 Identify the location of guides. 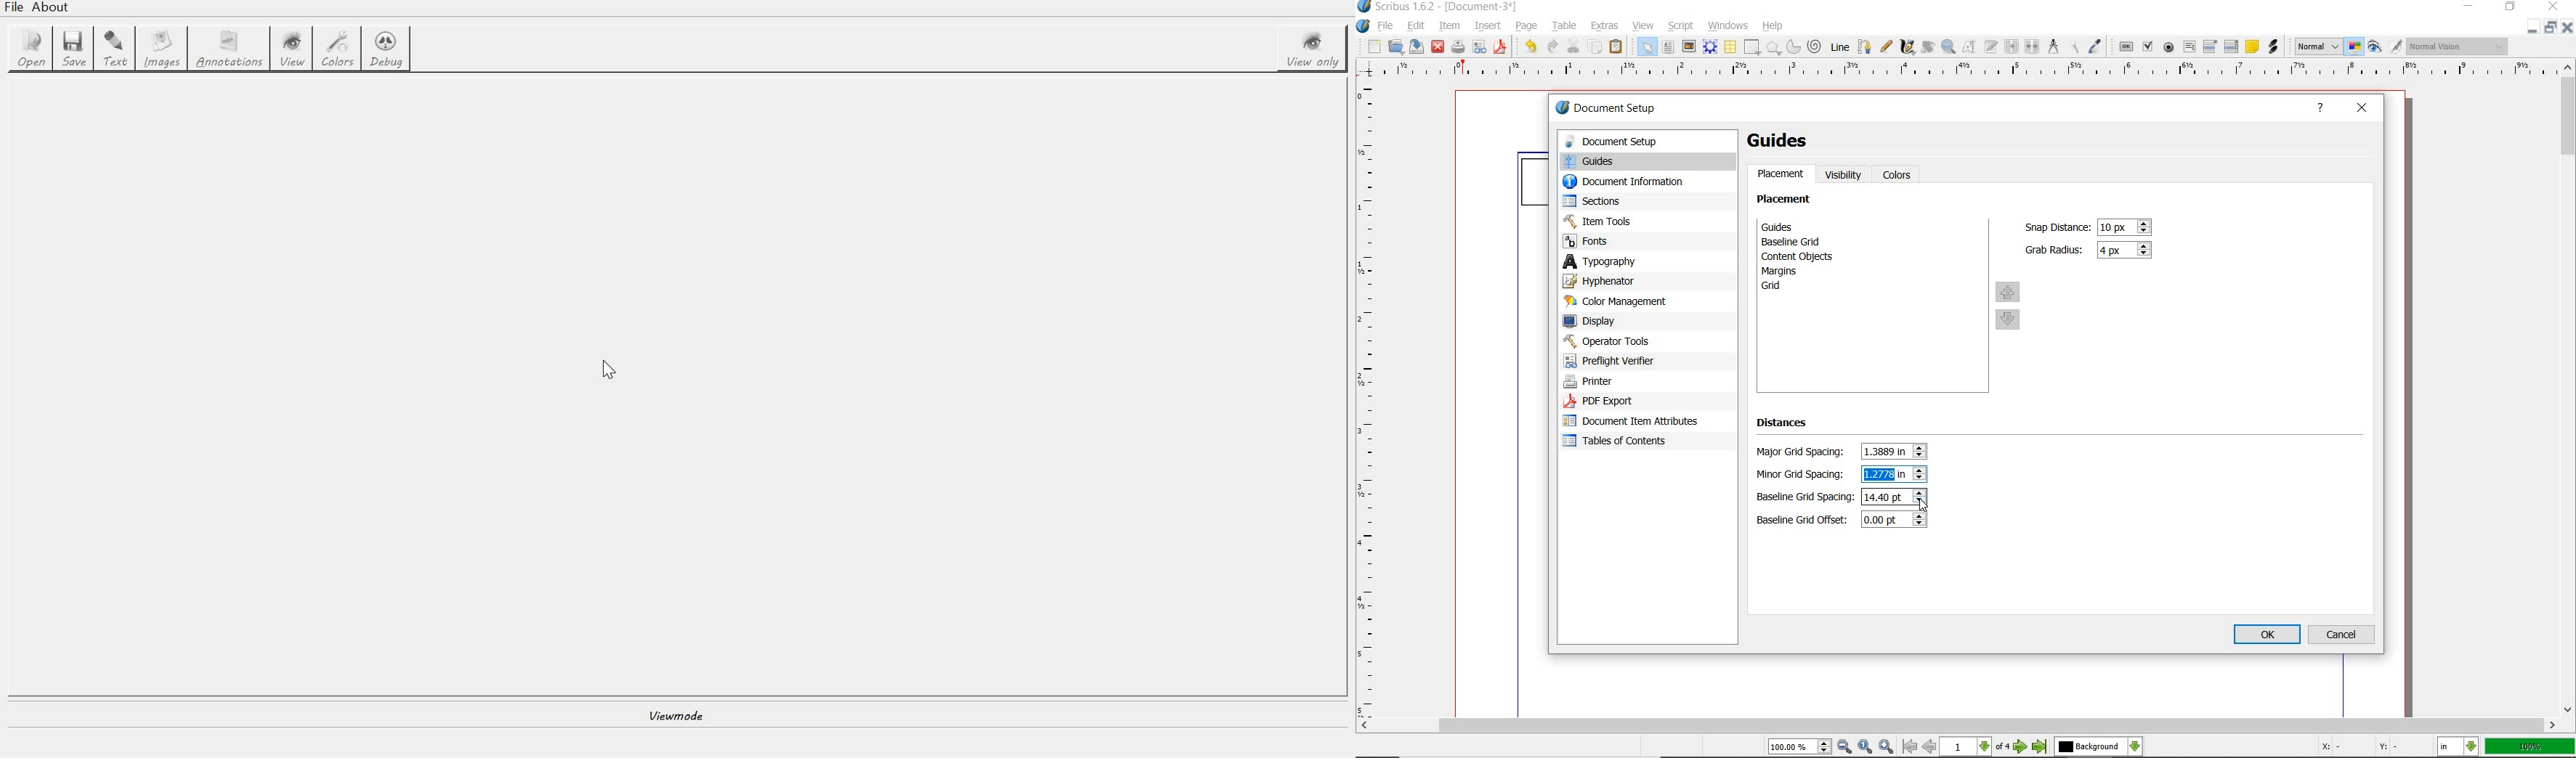
(1646, 163).